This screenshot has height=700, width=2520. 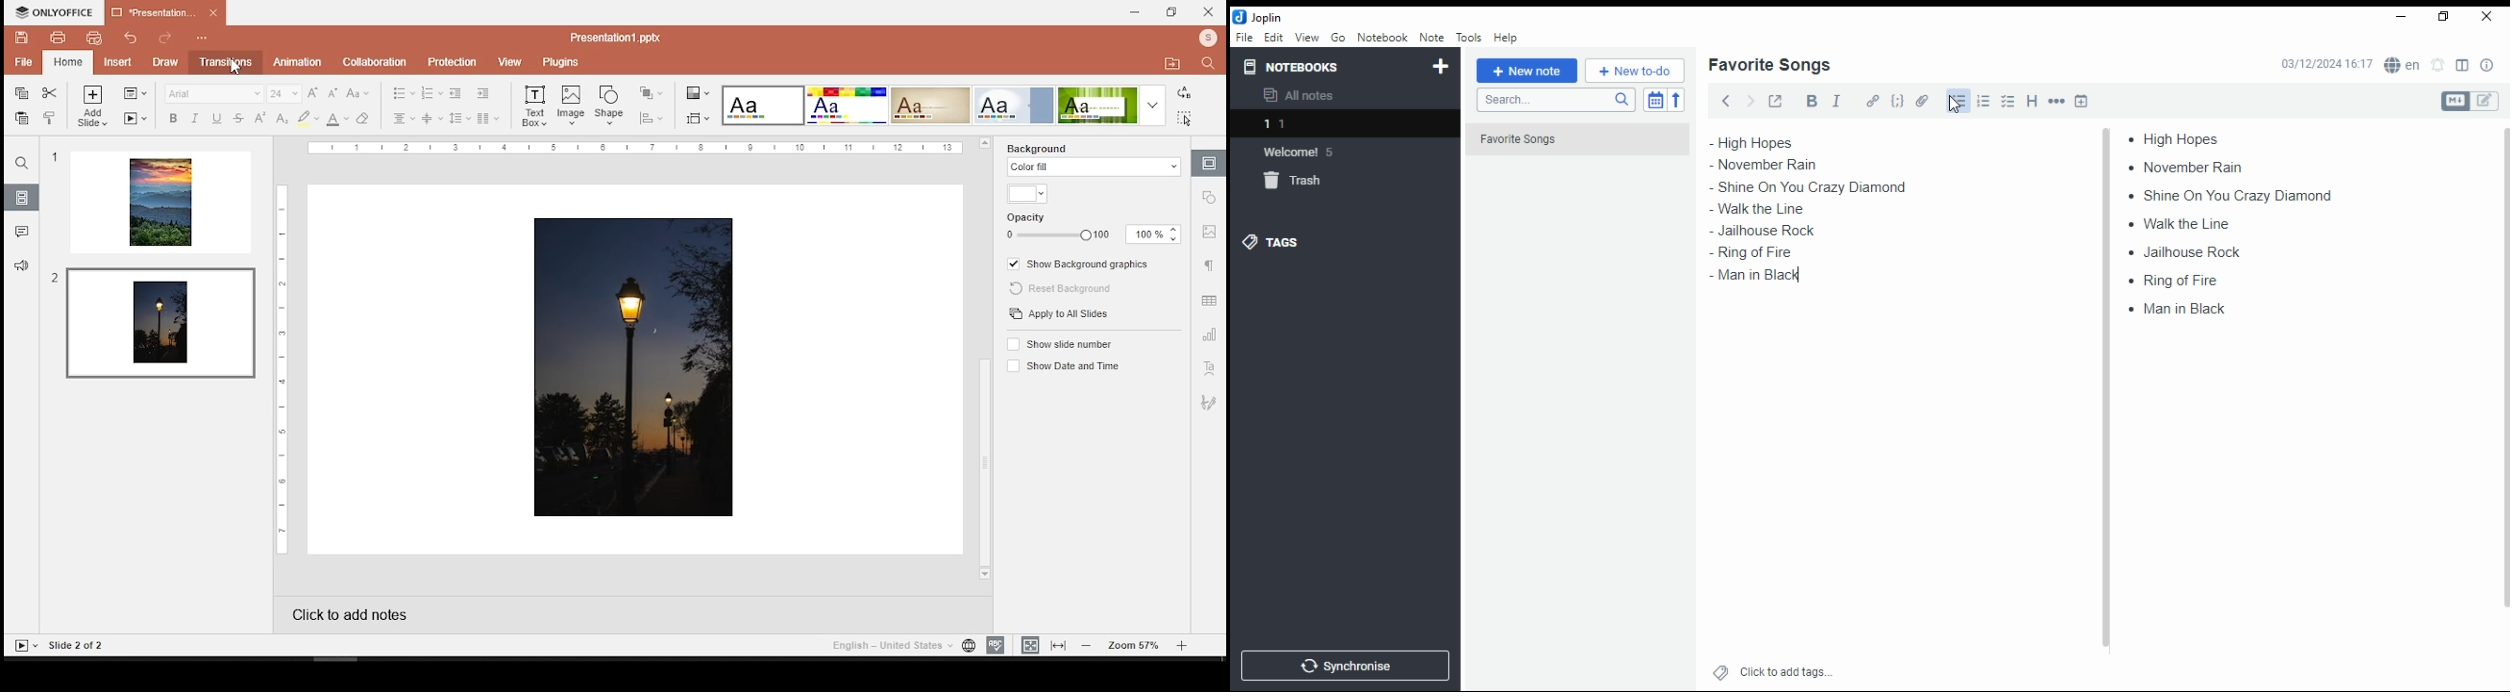 I want to click on click to add tags, so click(x=1786, y=669).